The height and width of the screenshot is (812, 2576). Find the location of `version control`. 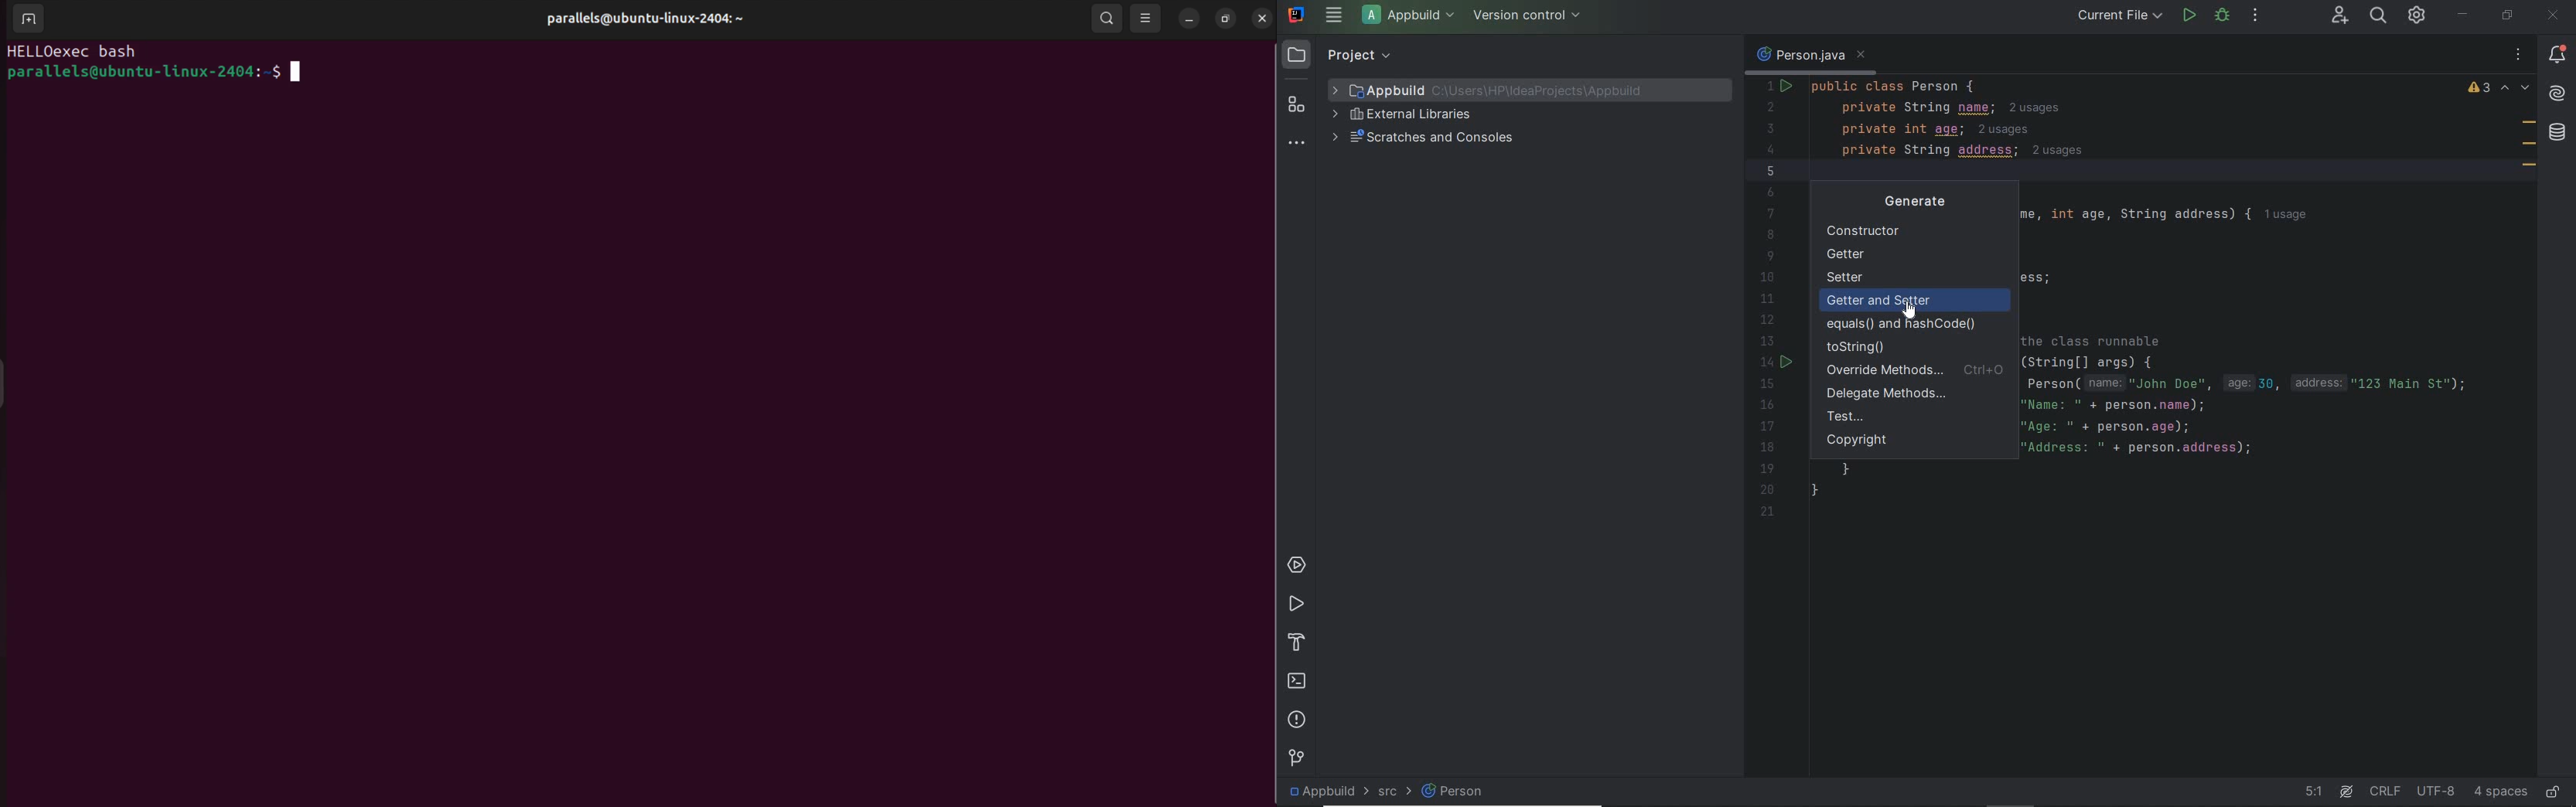

version control is located at coordinates (1530, 16).